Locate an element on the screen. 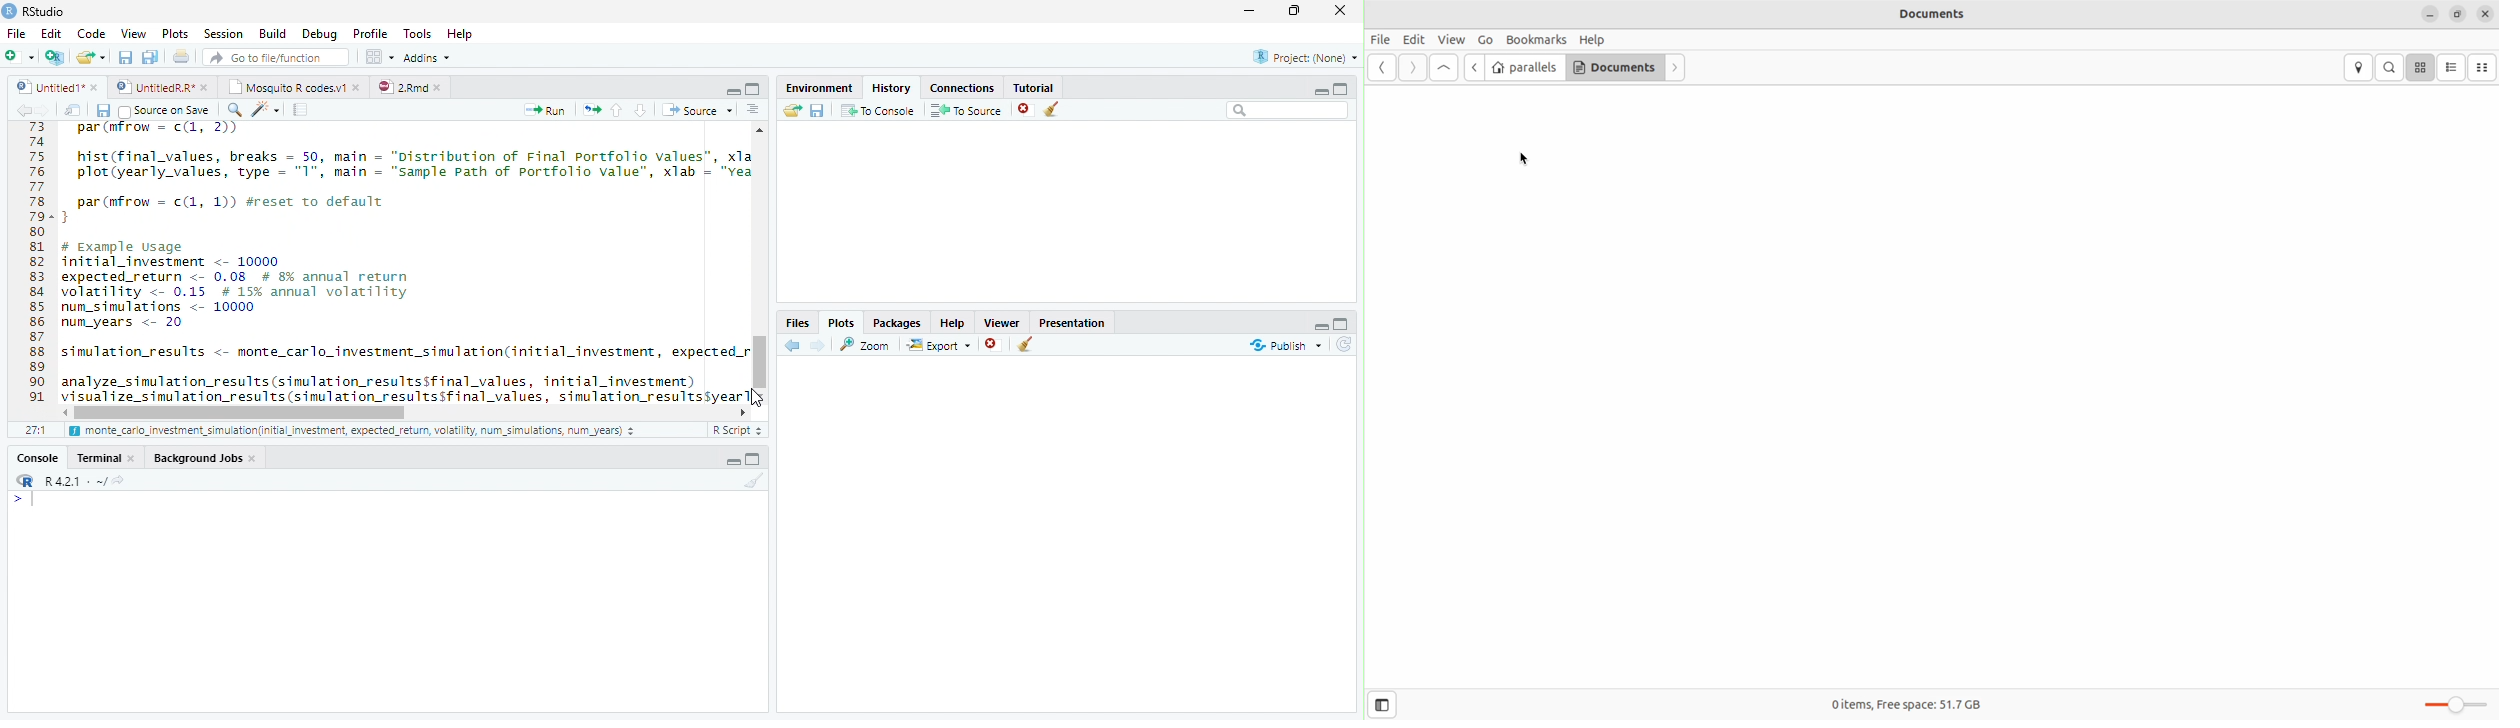 The image size is (2520, 728). Open new file is located at coordinates (19, 56).